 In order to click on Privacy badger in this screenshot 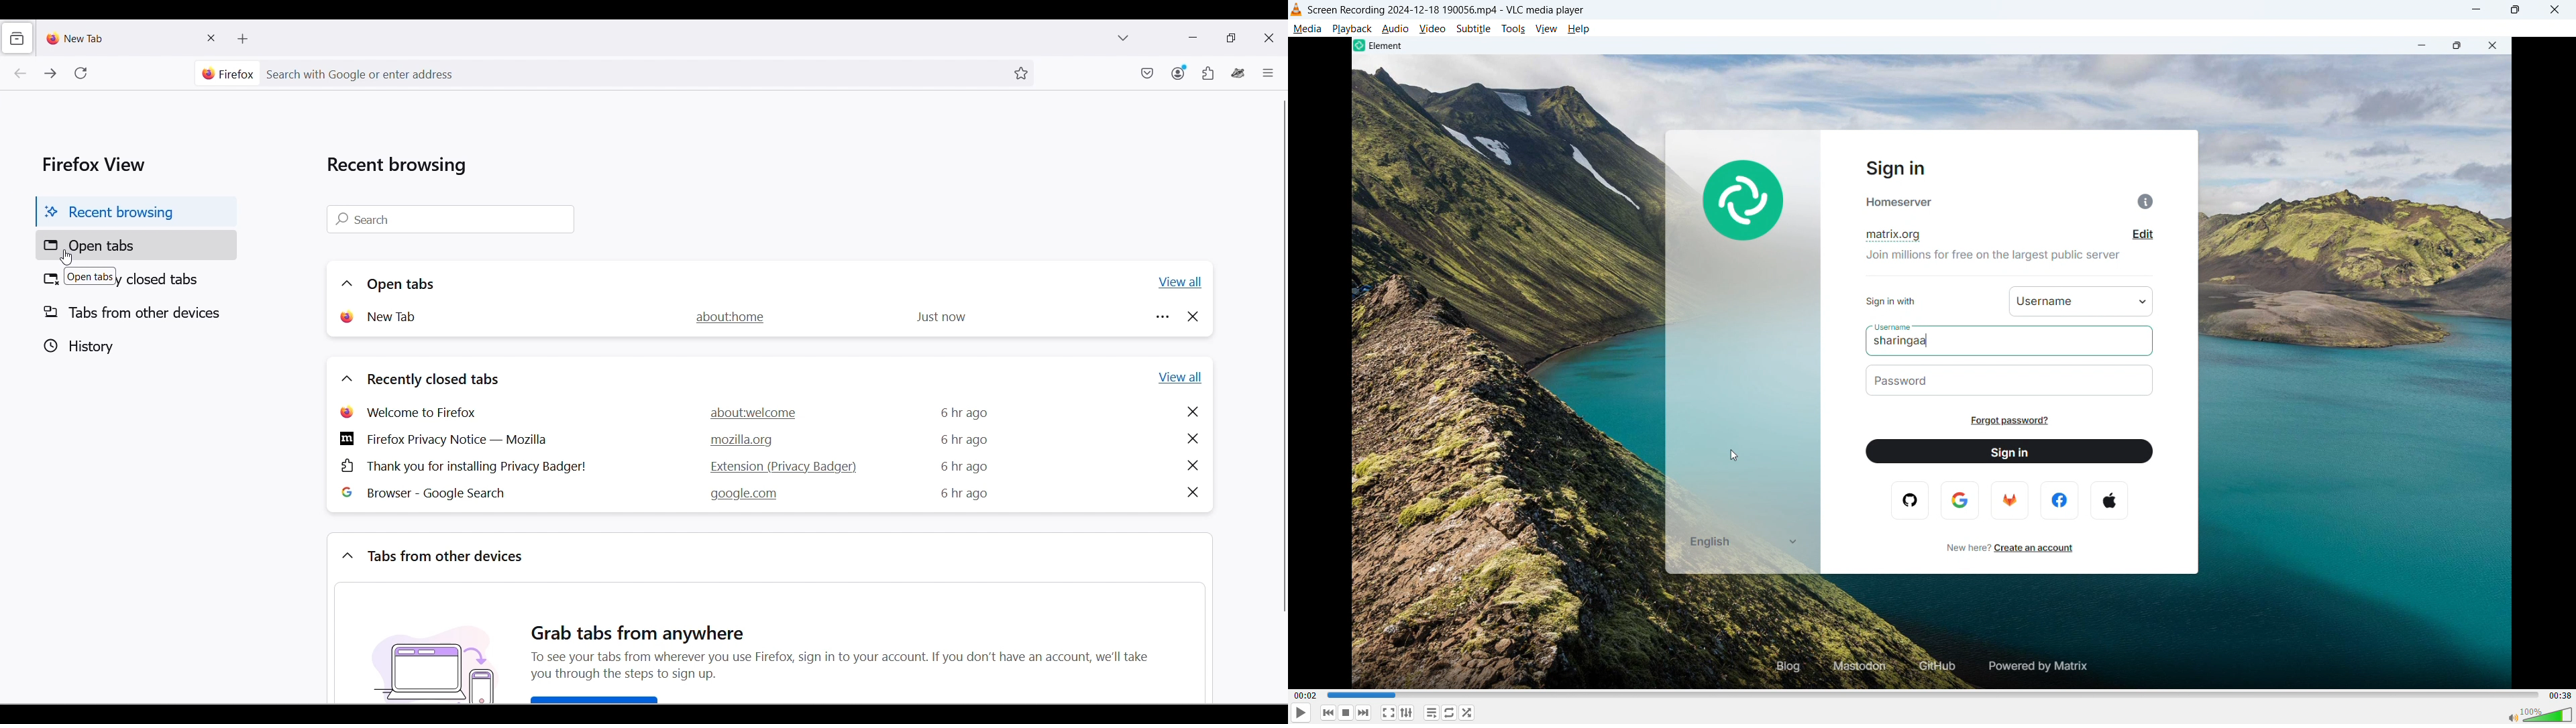, I will do `click(1238, 73)`.